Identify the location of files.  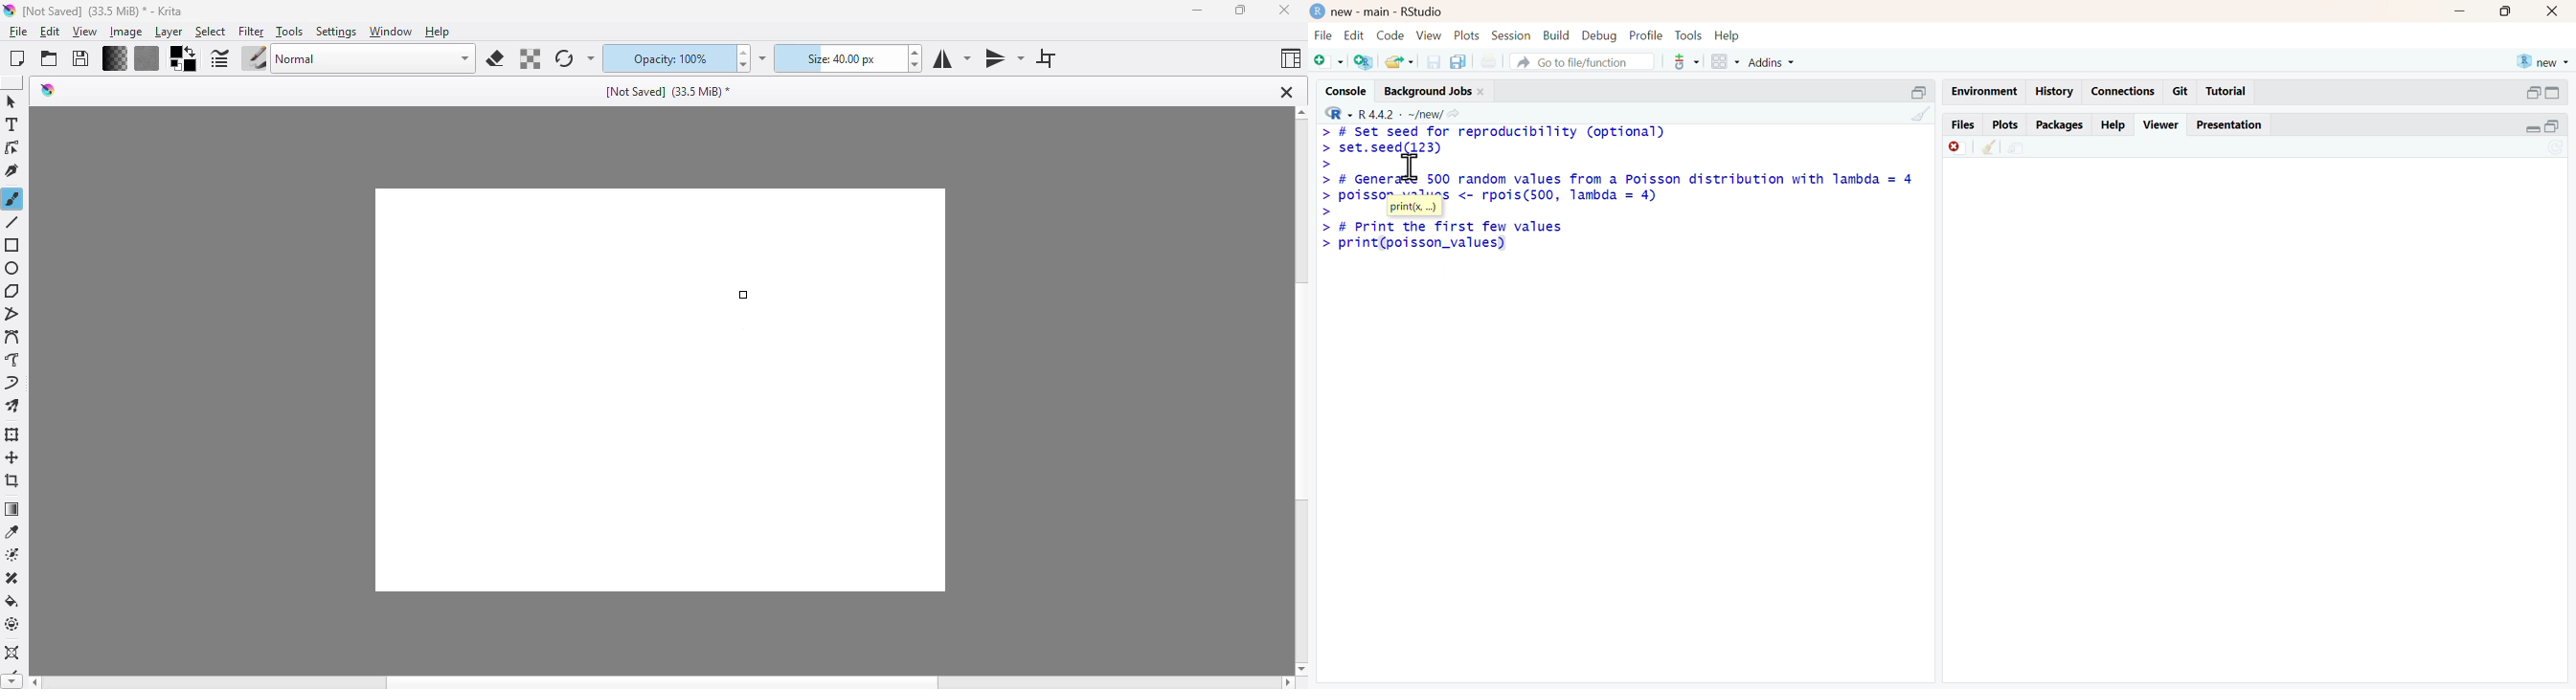
(1964, 123).